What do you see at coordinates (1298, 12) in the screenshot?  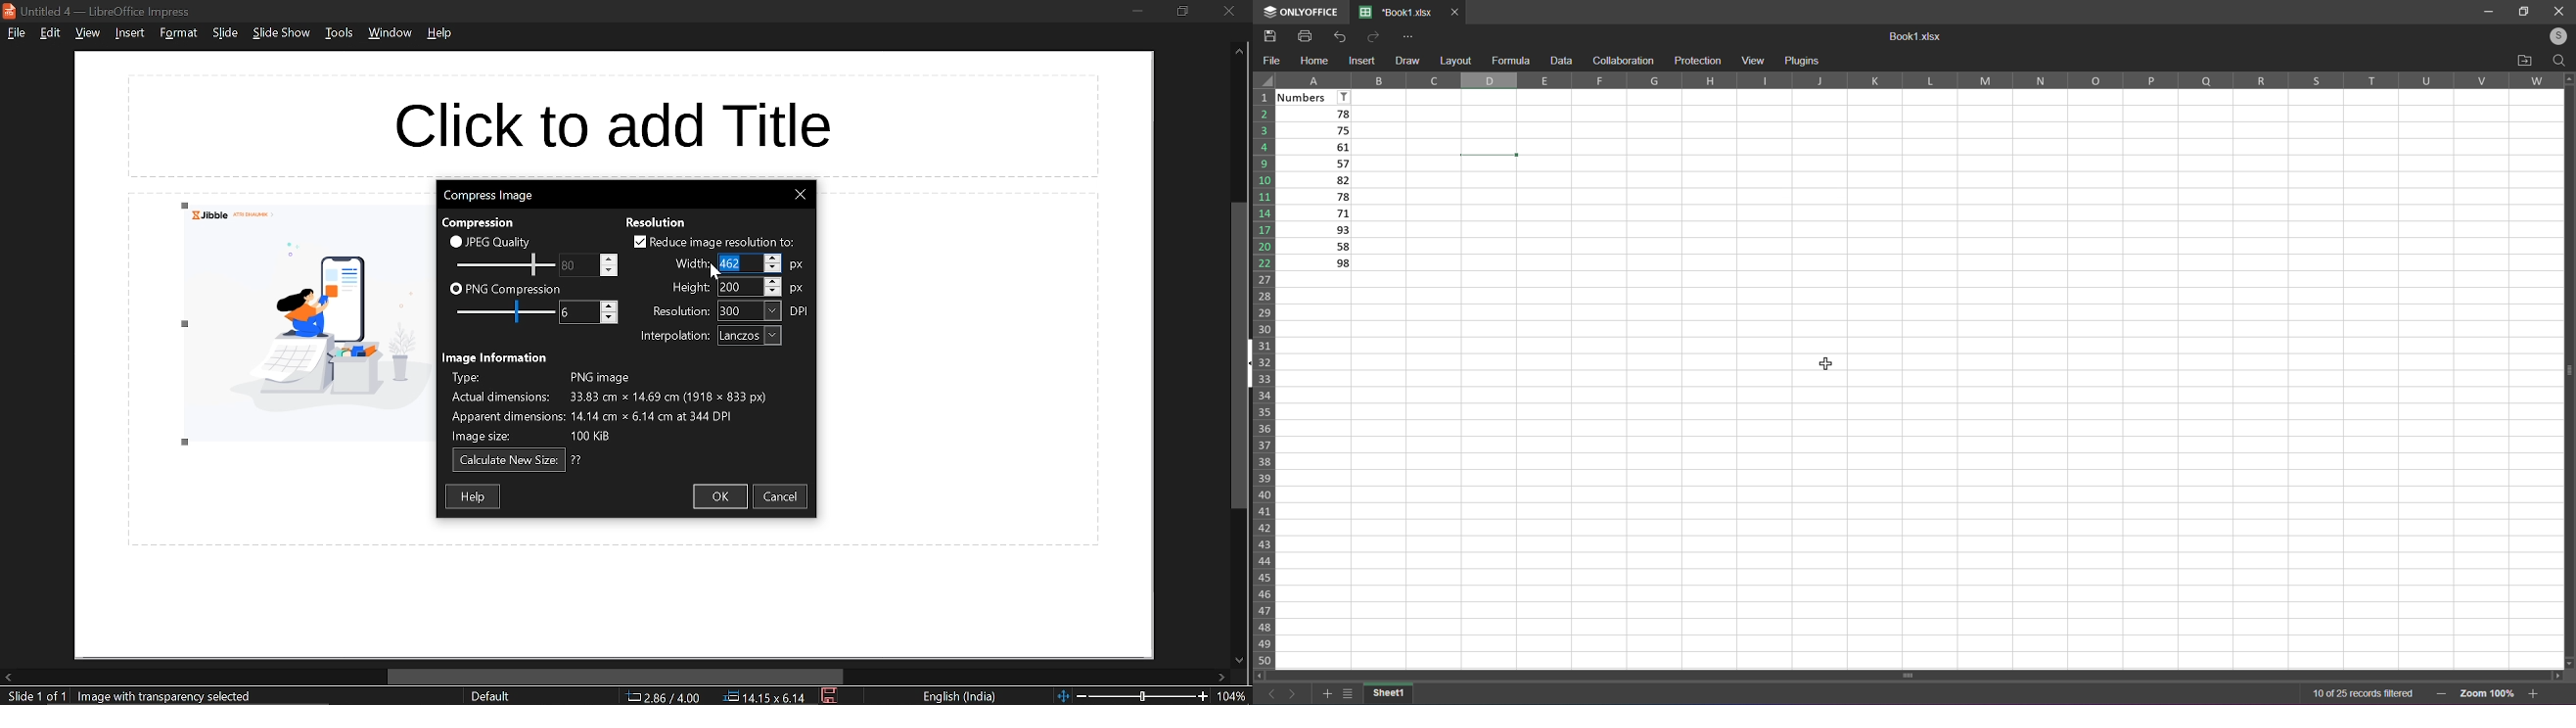 I see `ONLYOFFICE` at bounding box center [1298, 12].